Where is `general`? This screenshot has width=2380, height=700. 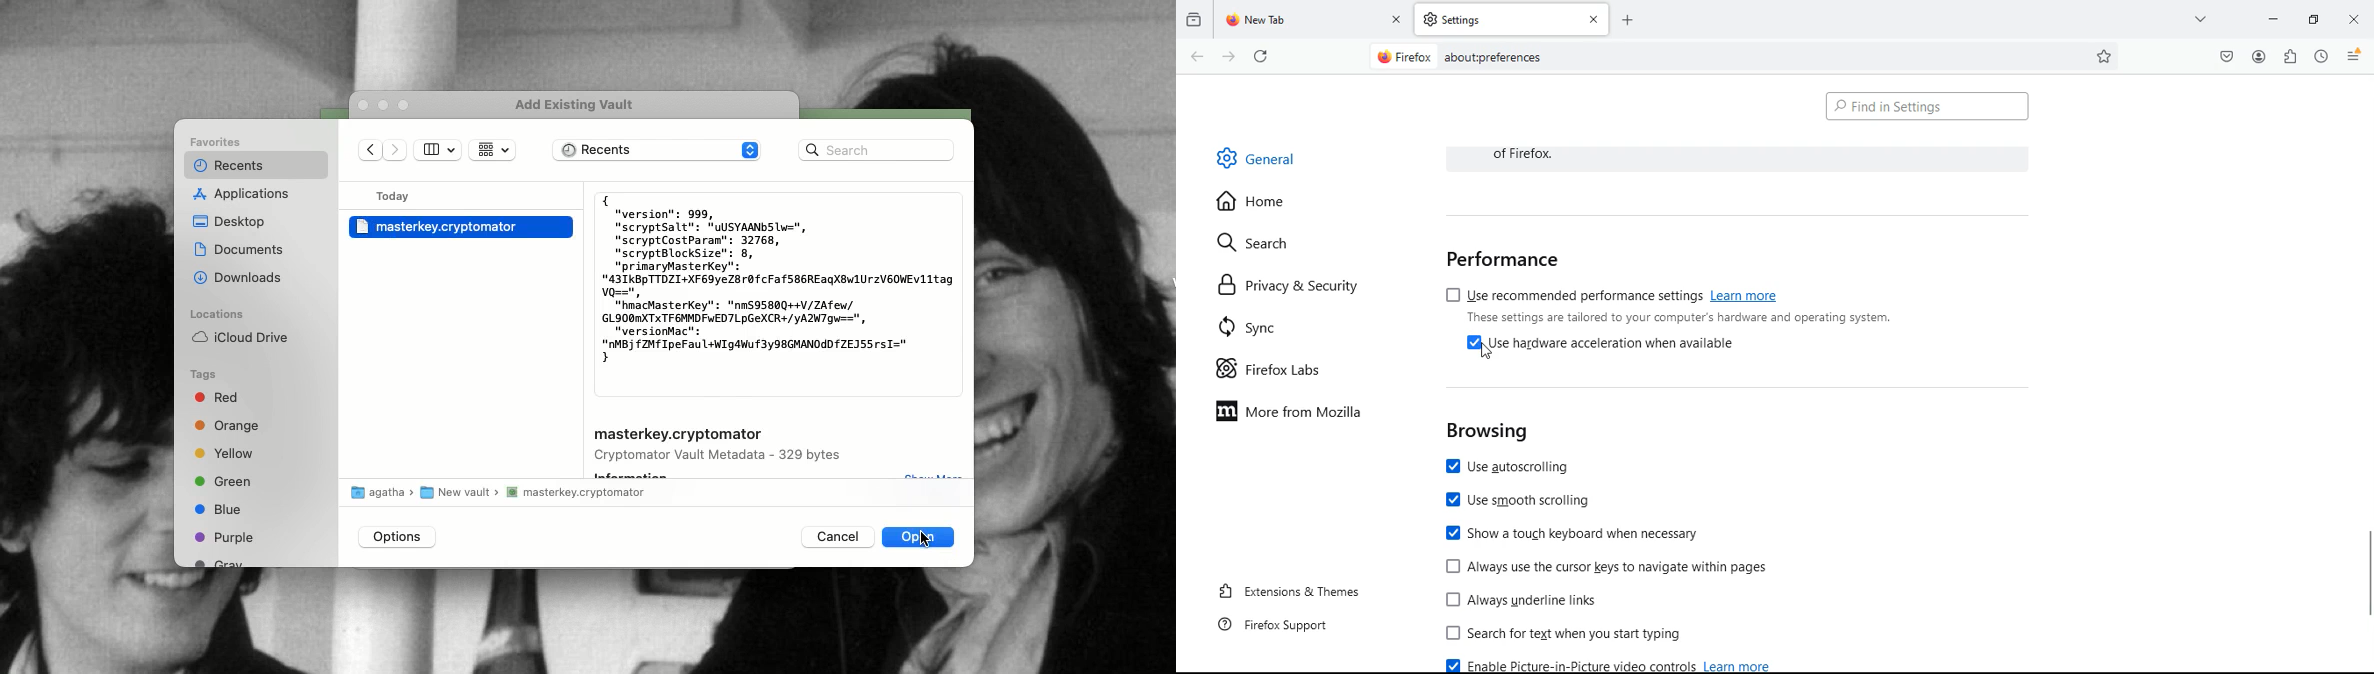
general is located at coordinates (1258, 156).